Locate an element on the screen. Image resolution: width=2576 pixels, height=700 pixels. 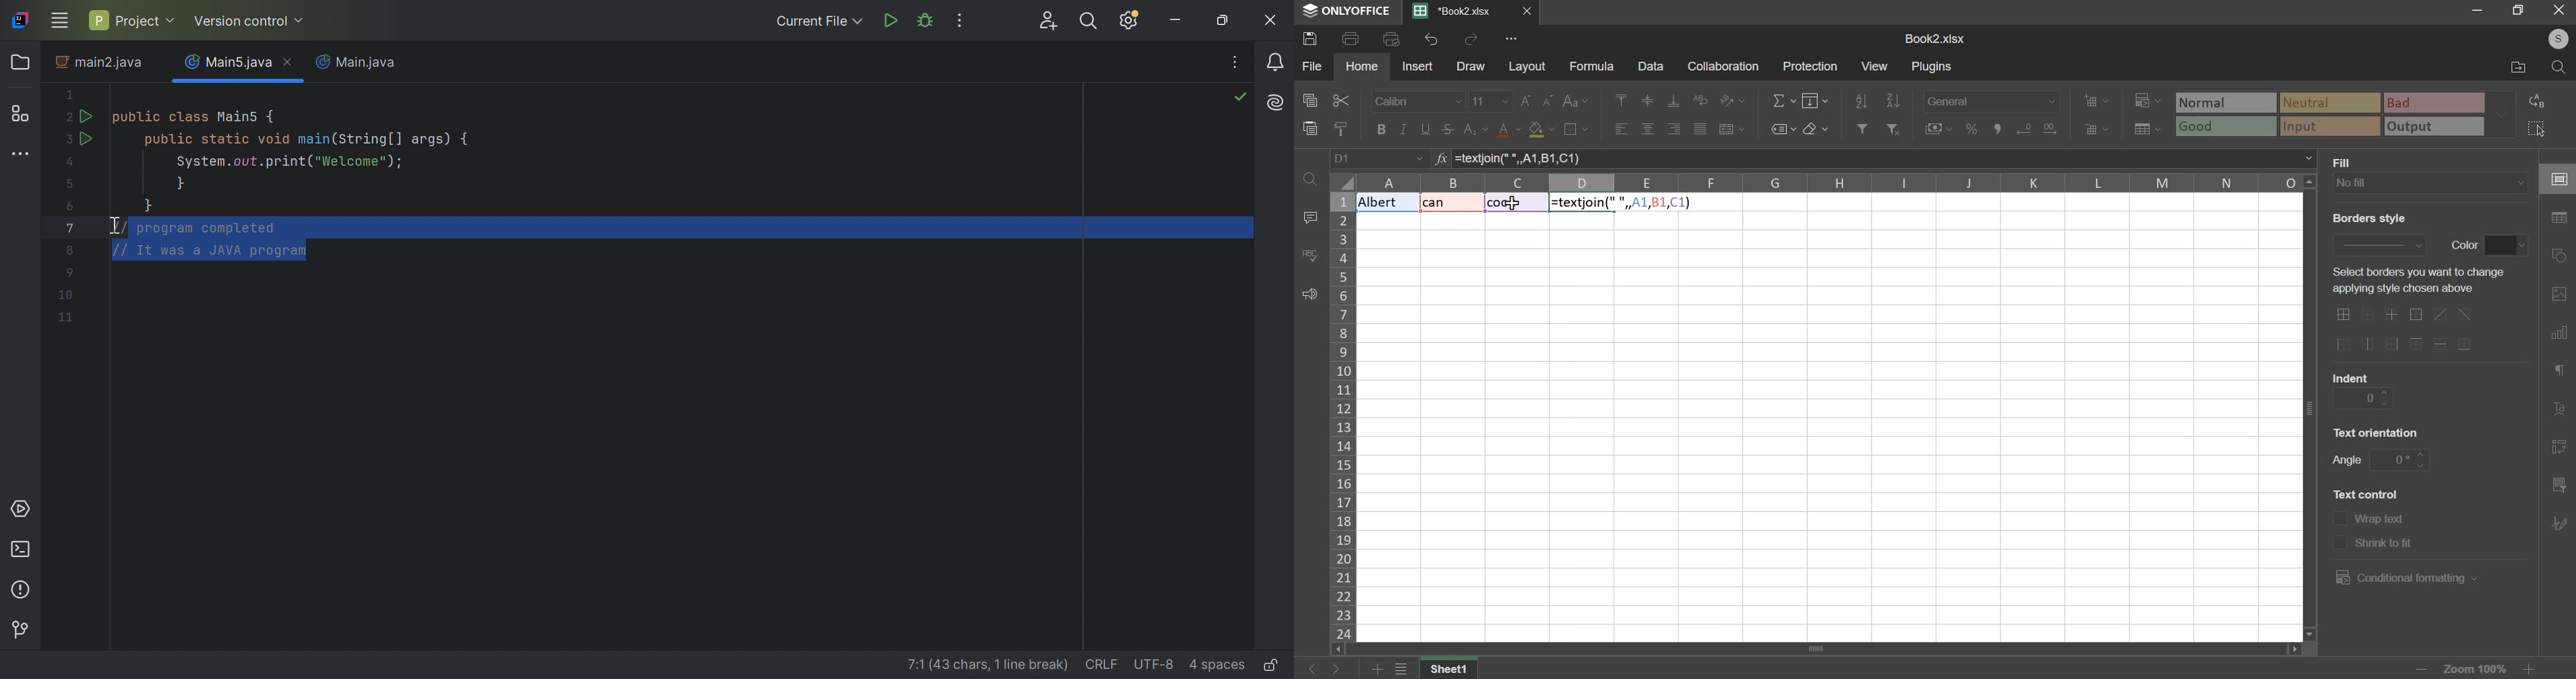
I-beam cursor is located at coordinates (115, 225).